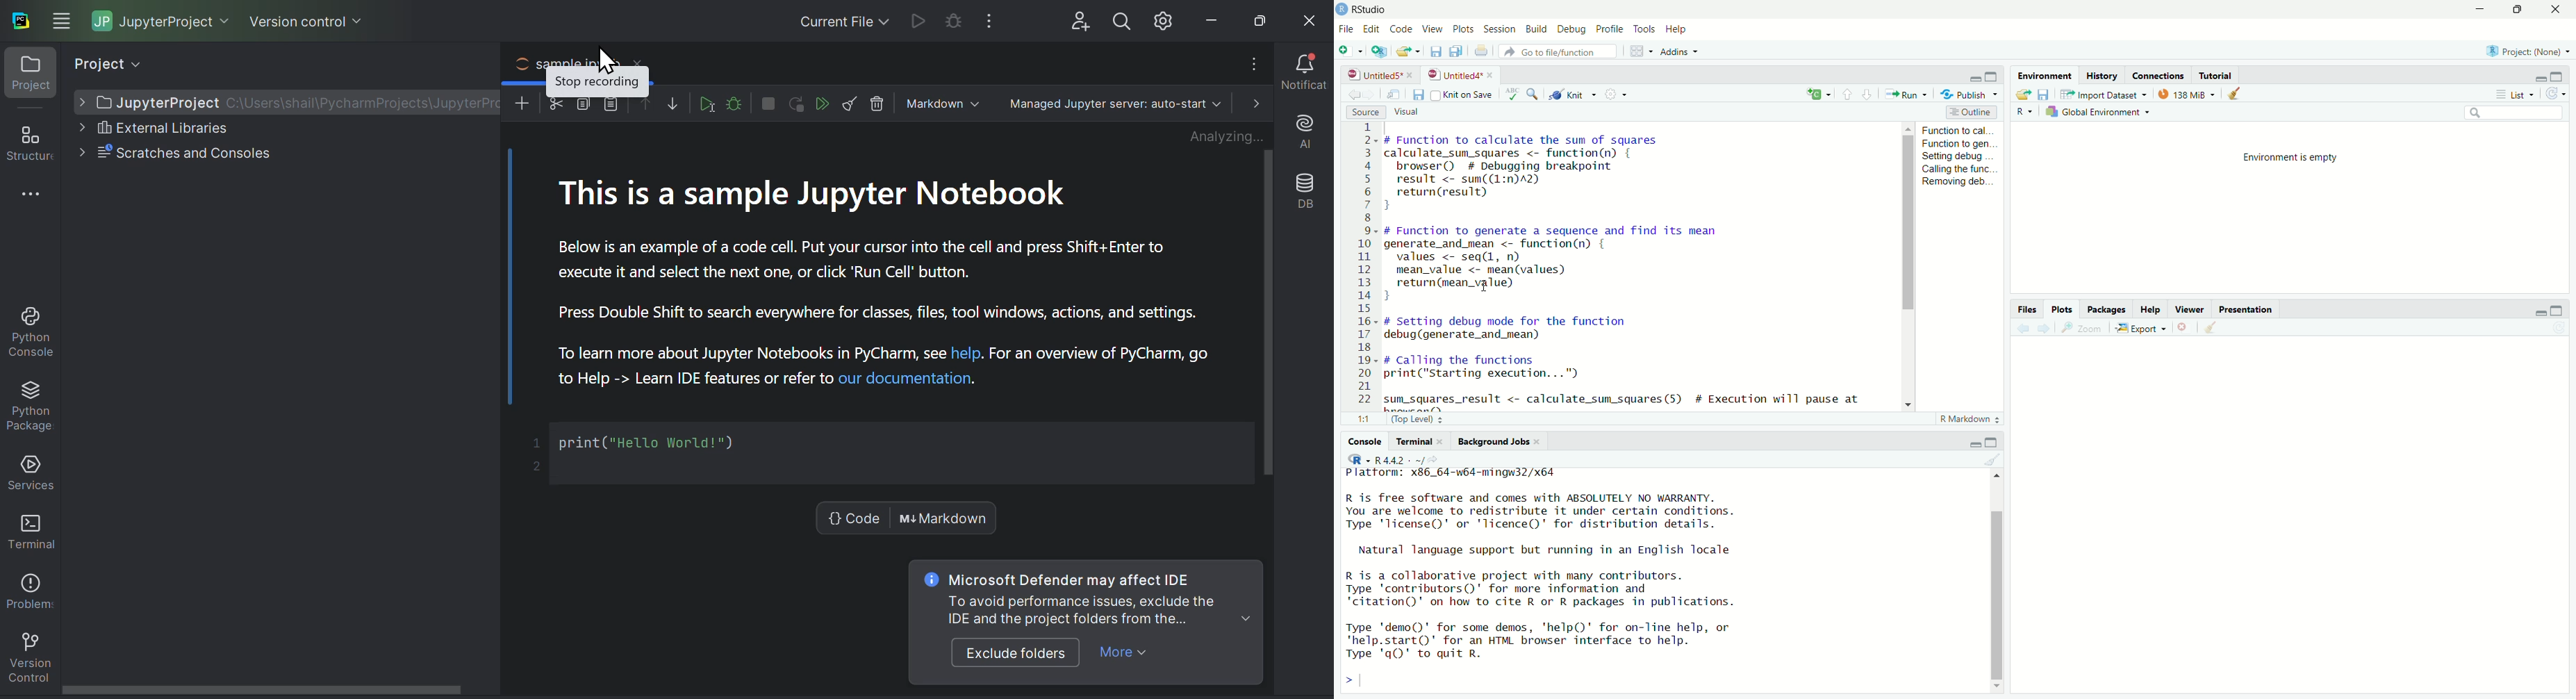 The height and width of the screenshot is (700, 2576). I want to click on find/replace, so click(1536, 95).